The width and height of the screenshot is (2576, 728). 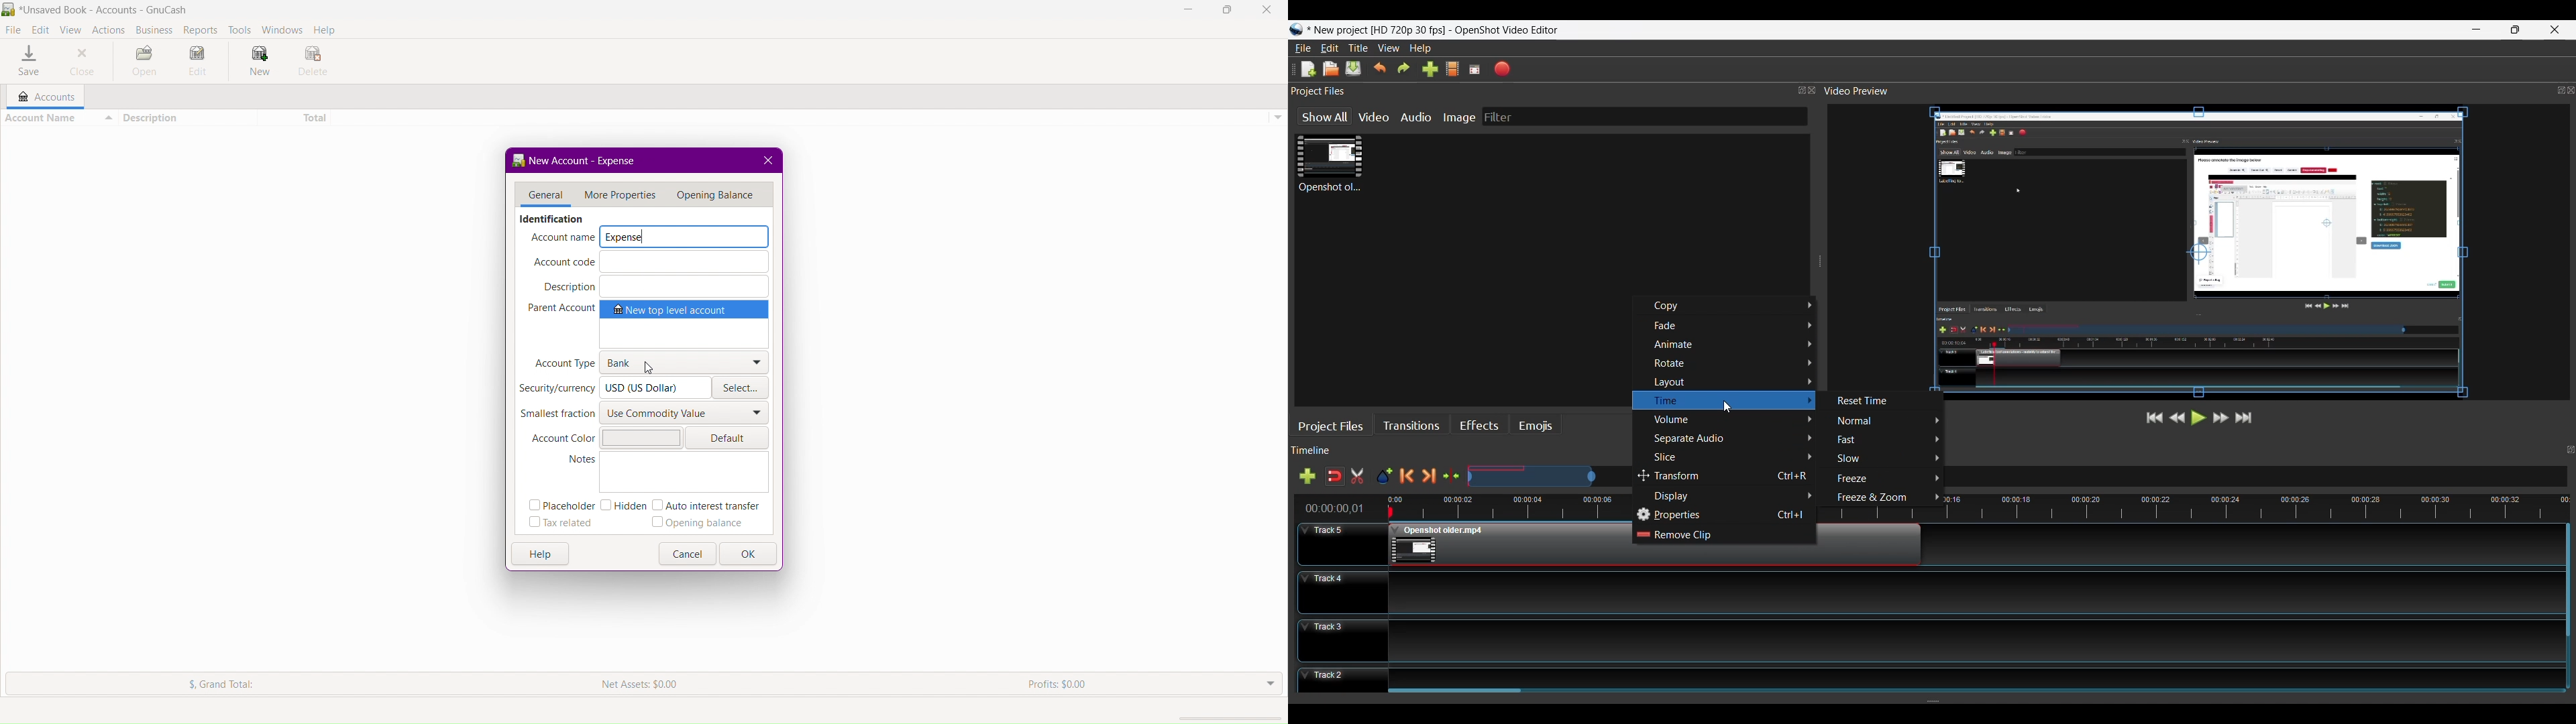 I want to click on View, so click(x=73, y=29).